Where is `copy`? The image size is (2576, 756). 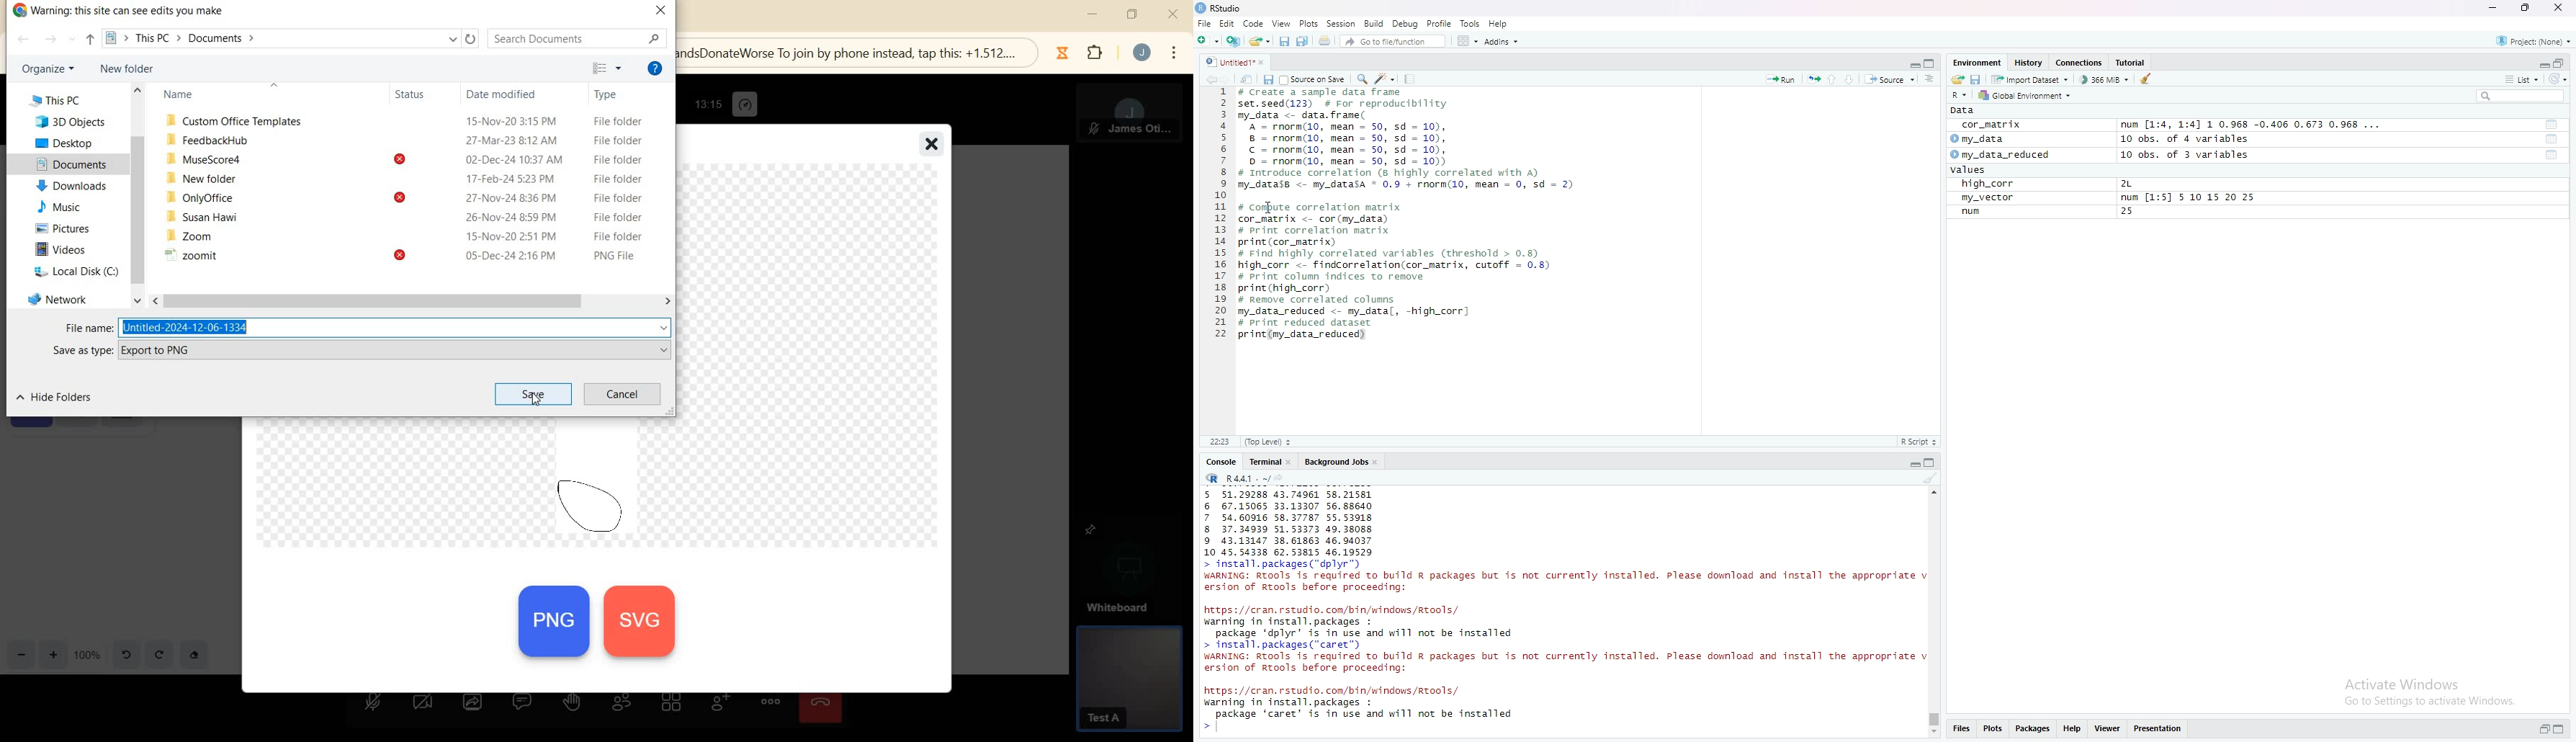
copy is located at coordinates (1930, 64).